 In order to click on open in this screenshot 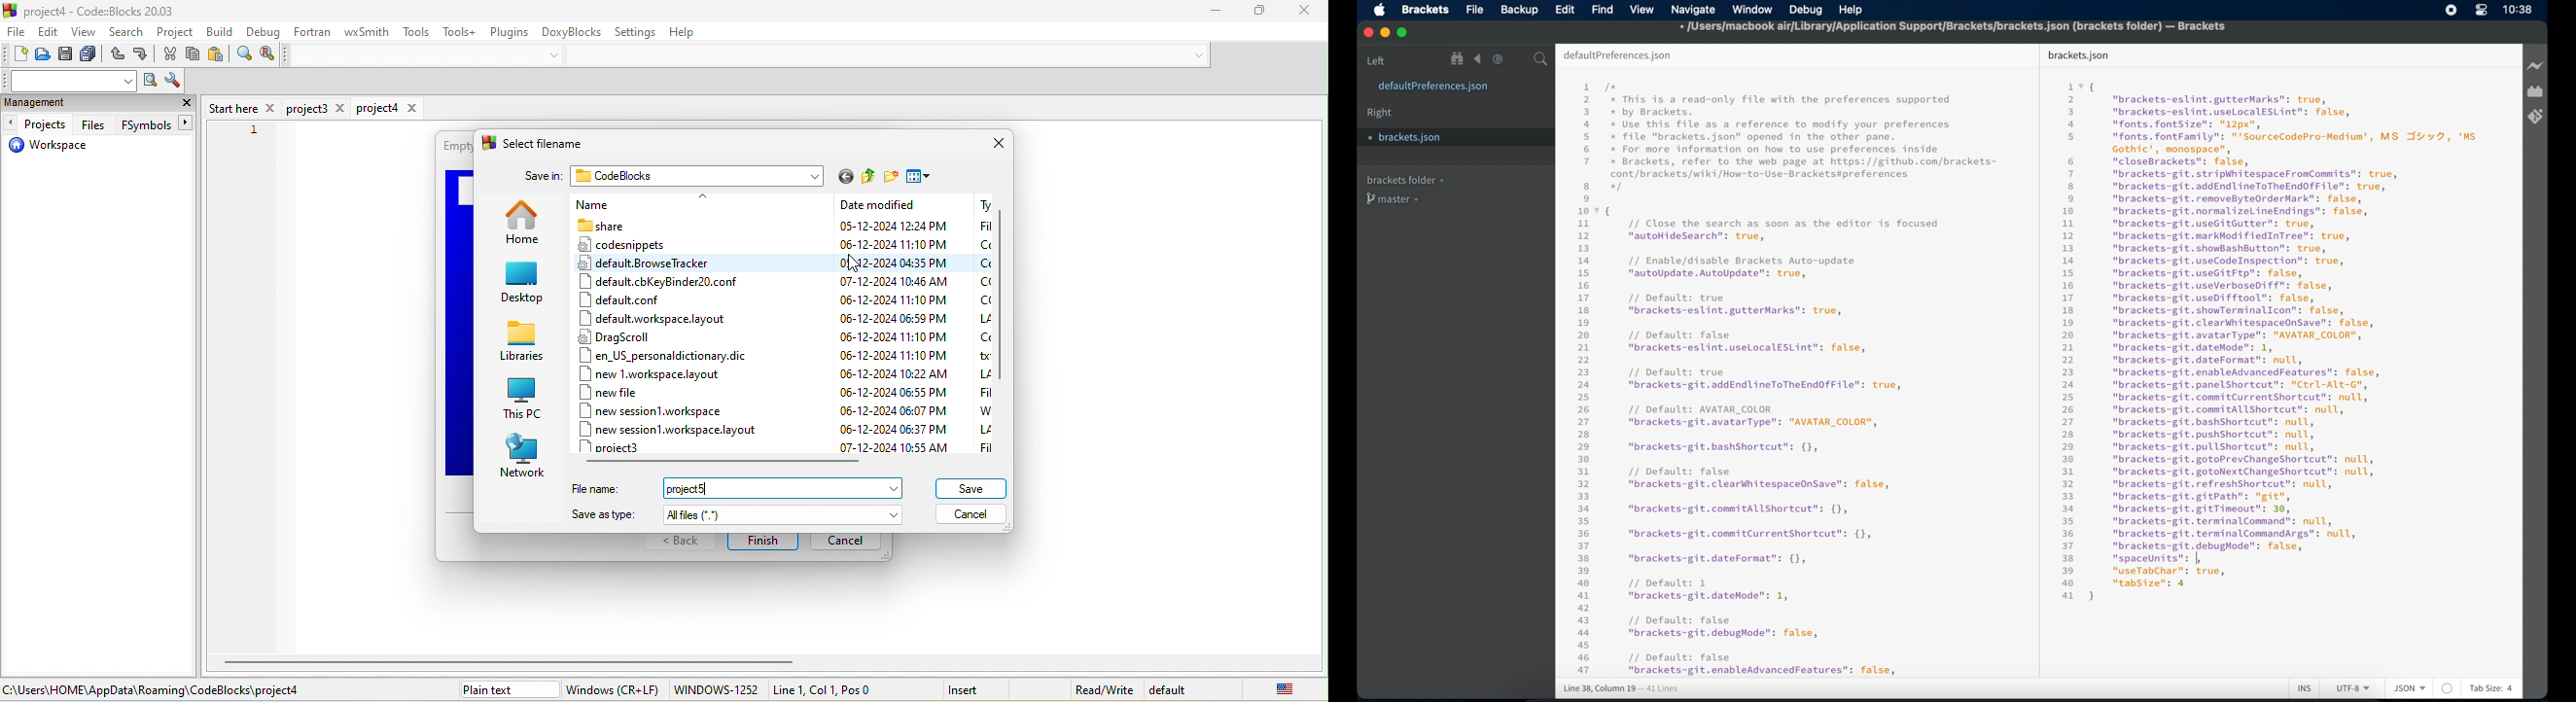, I will do `click(44, 56)`.